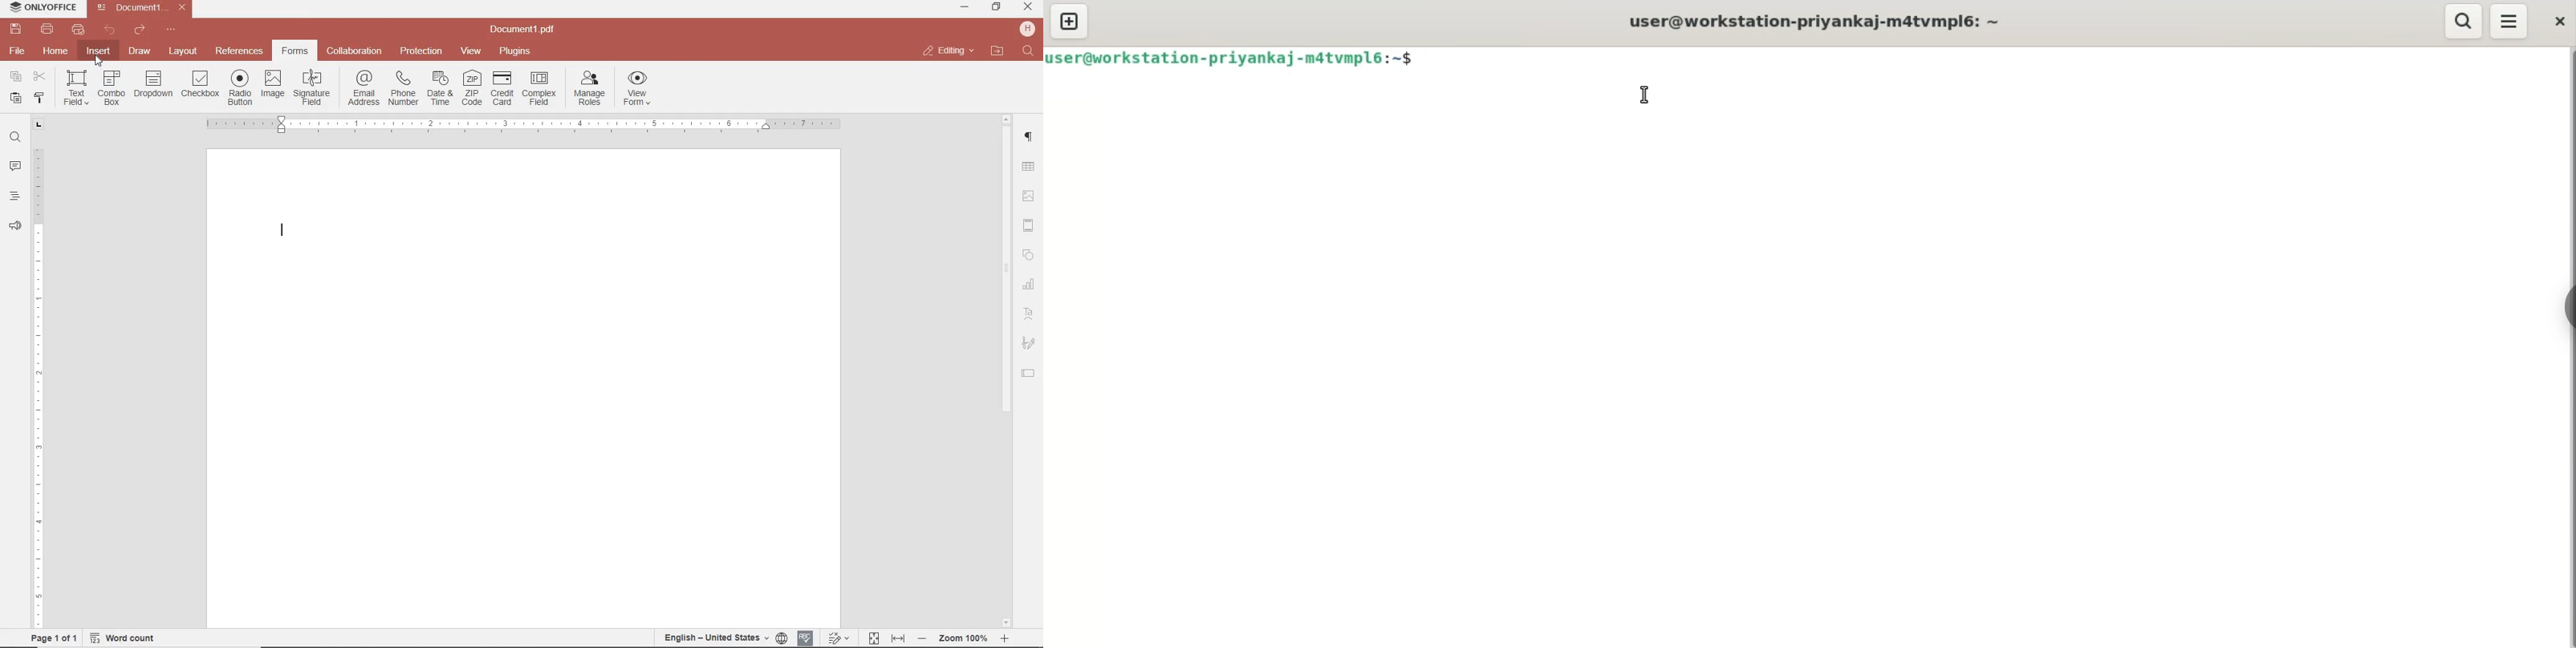  I want to click on redo, so click(139, 32).